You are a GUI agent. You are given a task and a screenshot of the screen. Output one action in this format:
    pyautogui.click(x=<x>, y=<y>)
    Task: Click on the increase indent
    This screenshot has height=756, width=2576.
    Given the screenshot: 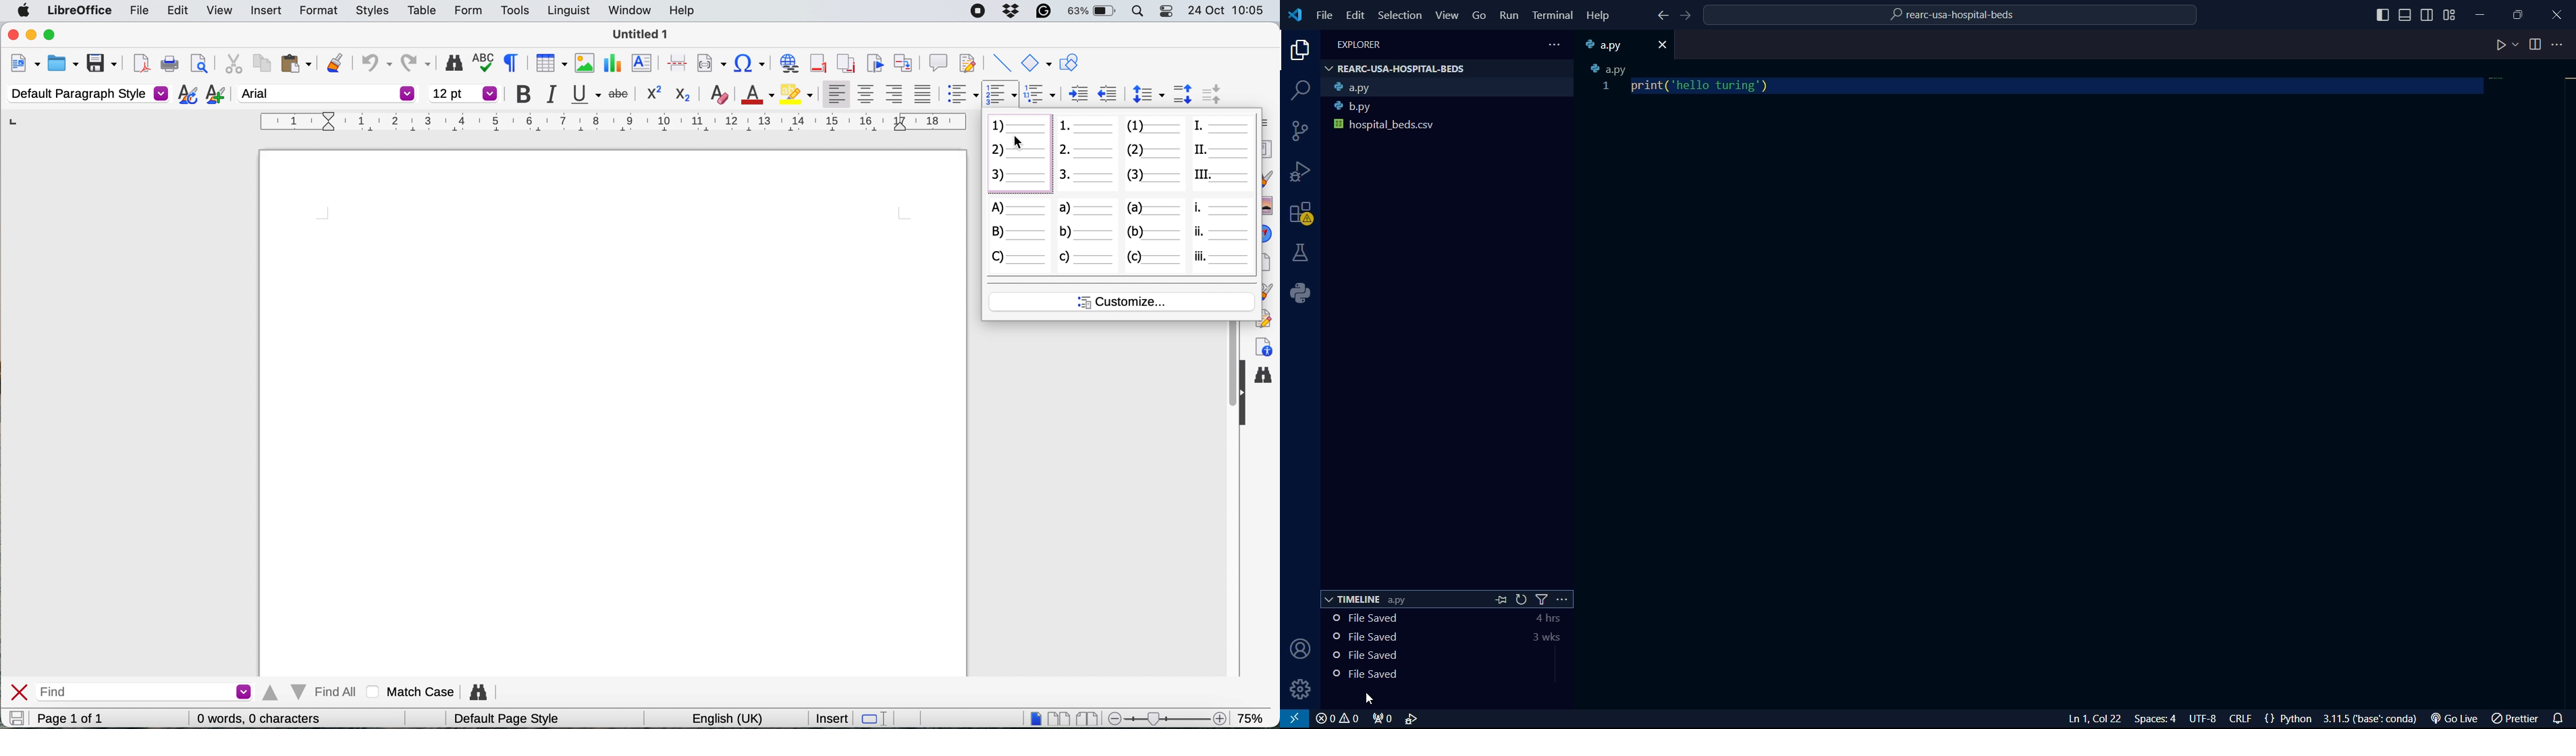 What is the action you would take?
    pyautogui.click(x=1109, y=93)
    